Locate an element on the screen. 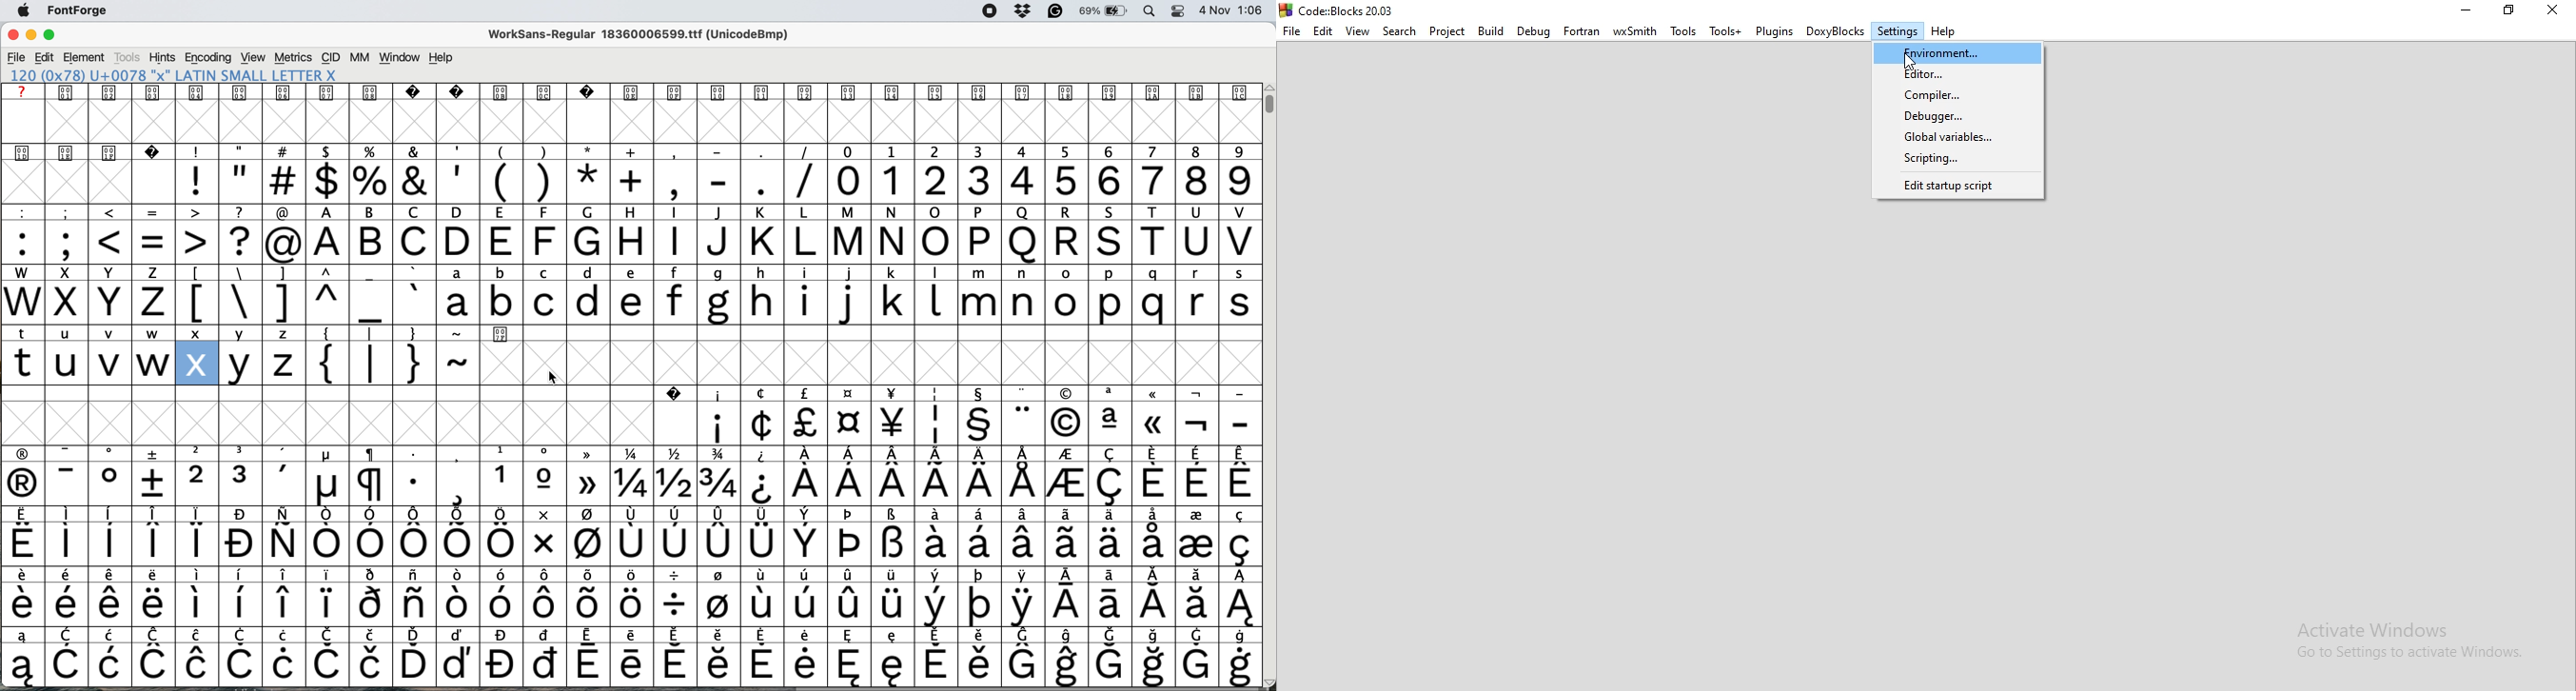  special characters is located at coordinates (500, 182).